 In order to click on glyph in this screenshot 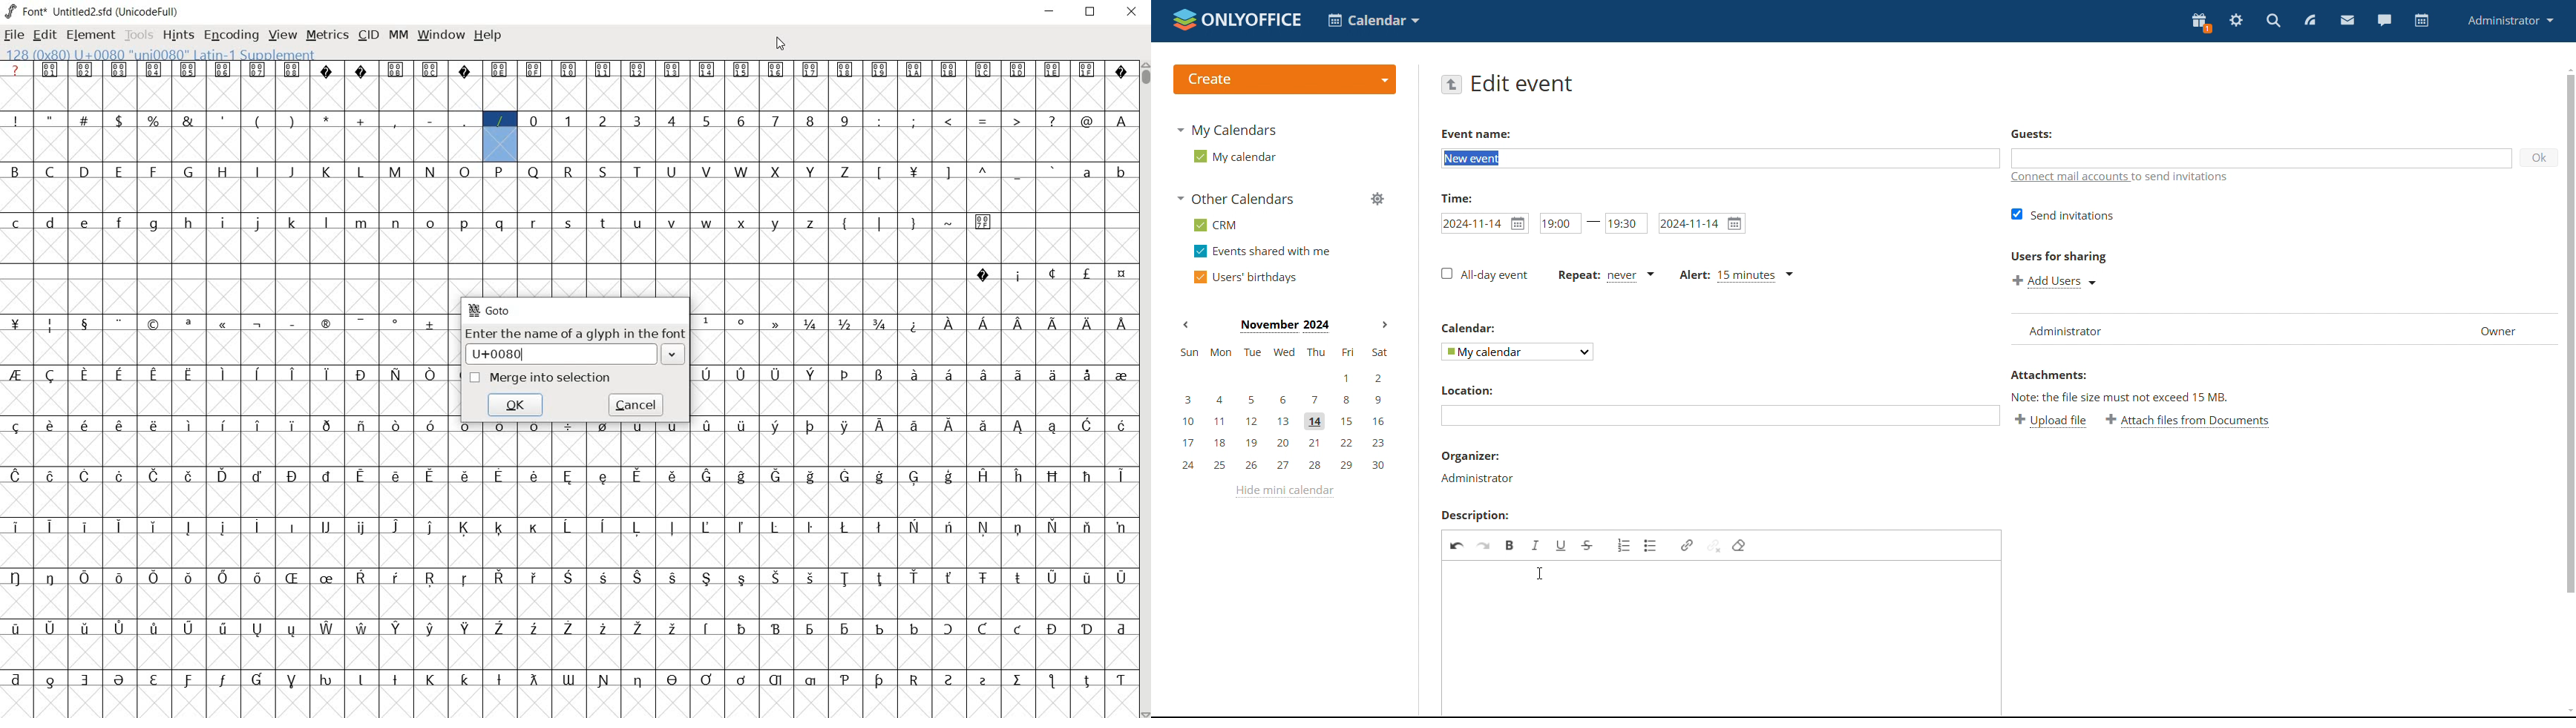, I will do `click(1053, 578)`.